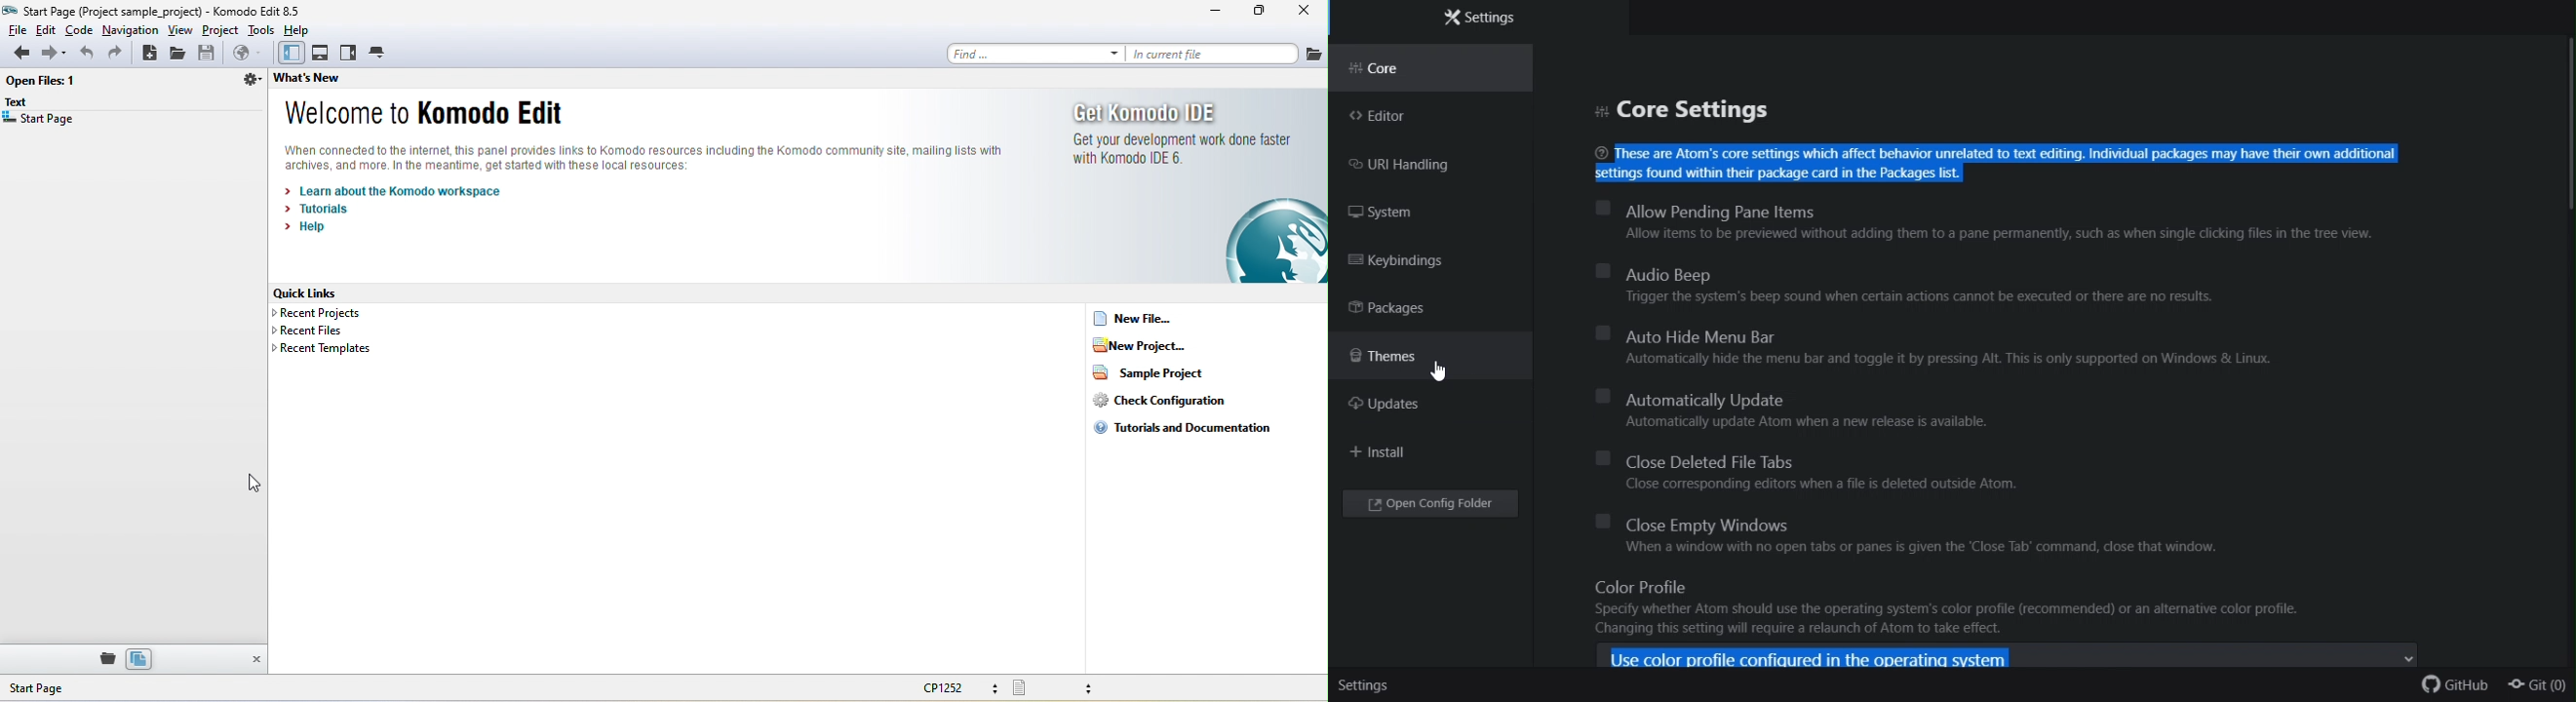 This screenshot has height=728, width=2576. I want to click on right pane, so click(349, 53).